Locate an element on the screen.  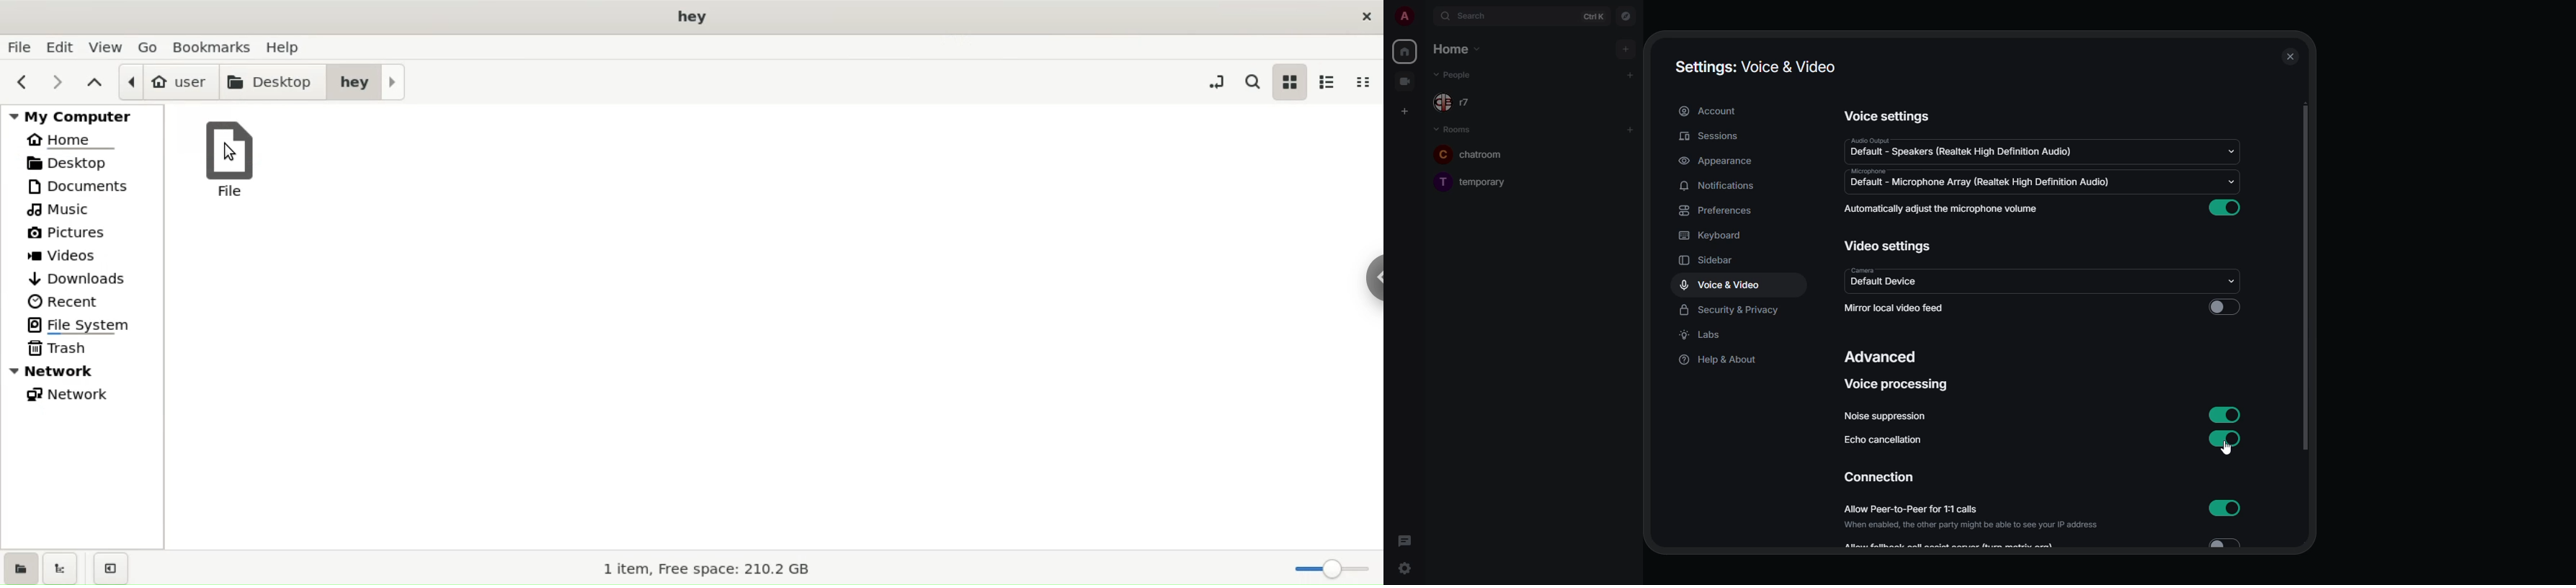
settings voice & video is located at coordinates (1756, 66).